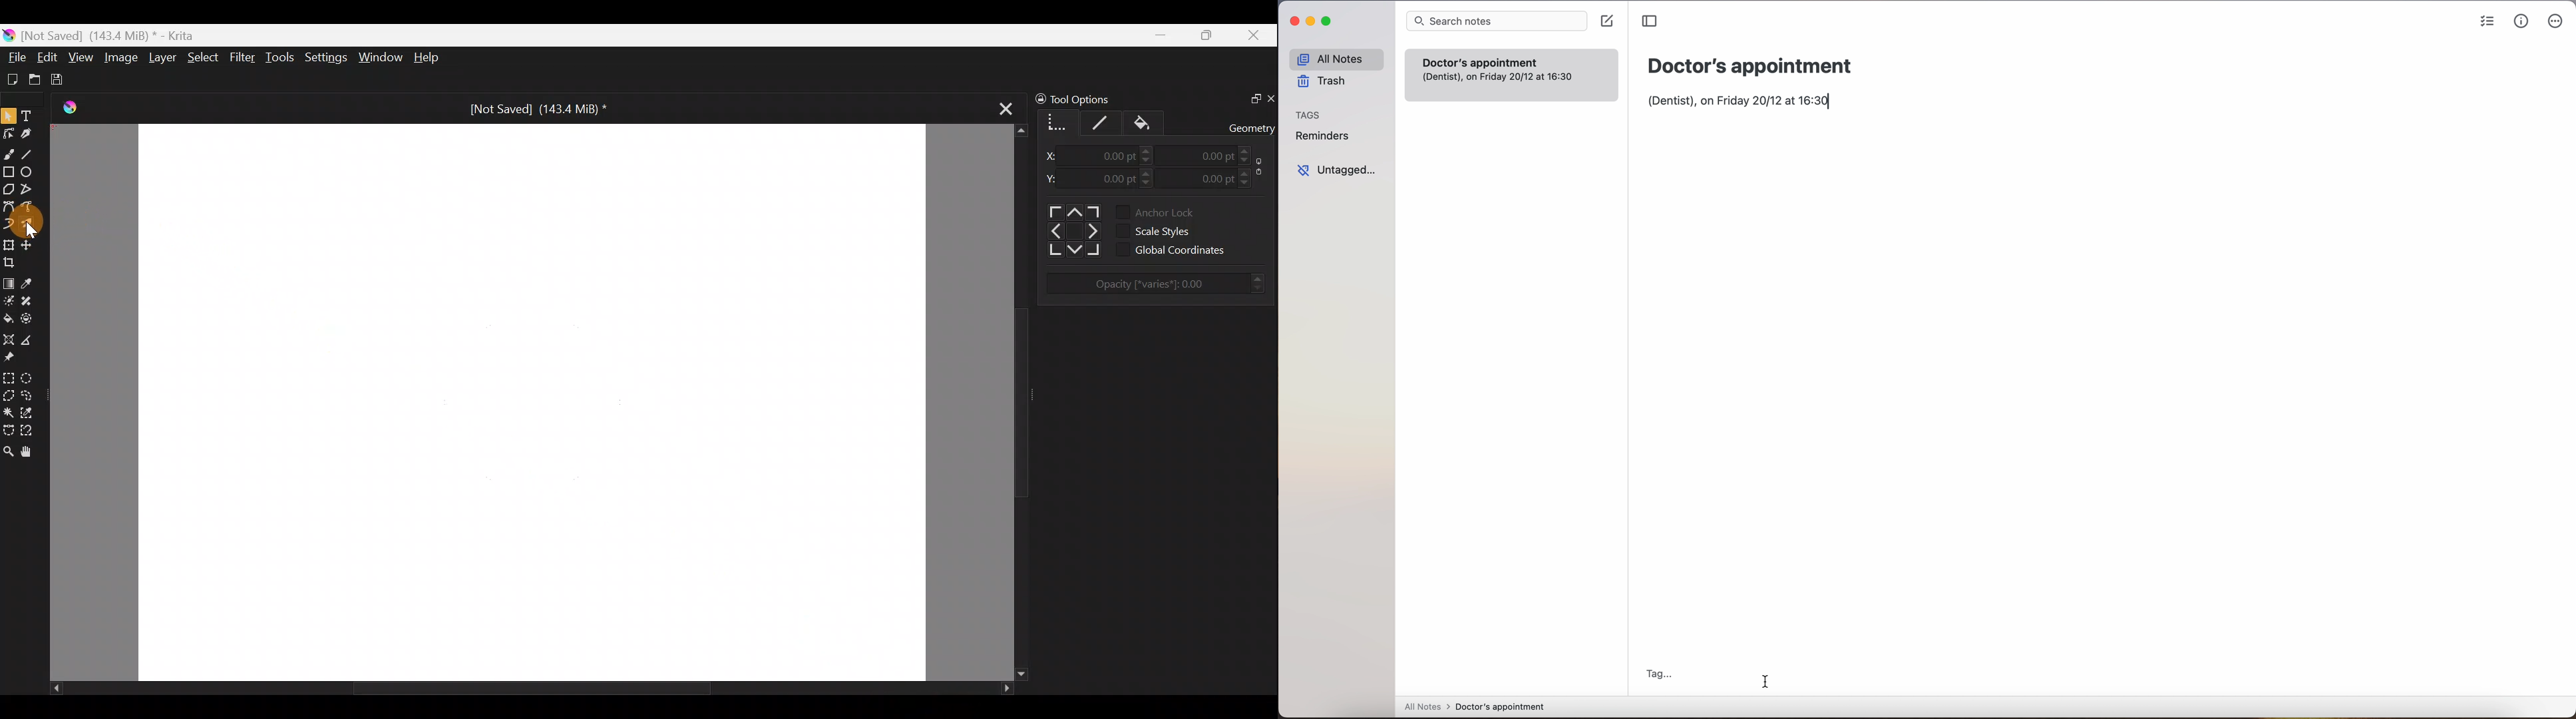  Describe the element at coordinates (245, 58) in the screenshot. I see `Filter` at that location.